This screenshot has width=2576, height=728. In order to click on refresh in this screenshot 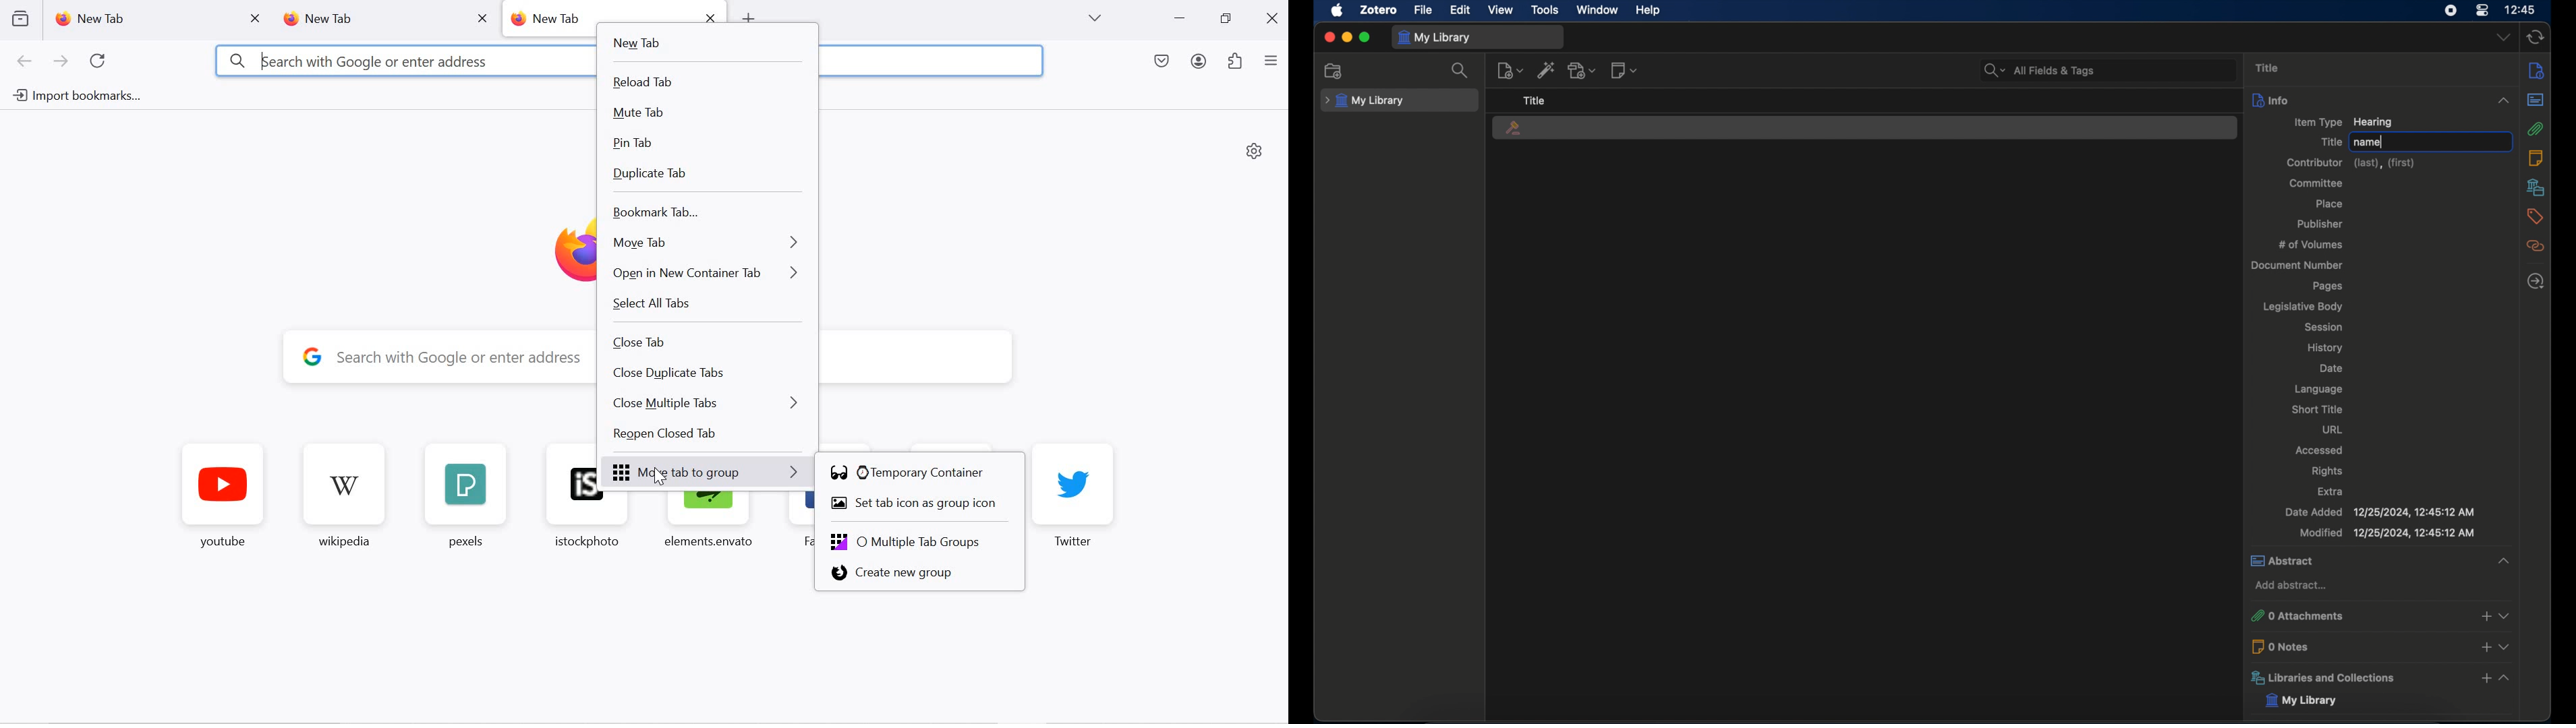, I will do `click(98, 61)`.